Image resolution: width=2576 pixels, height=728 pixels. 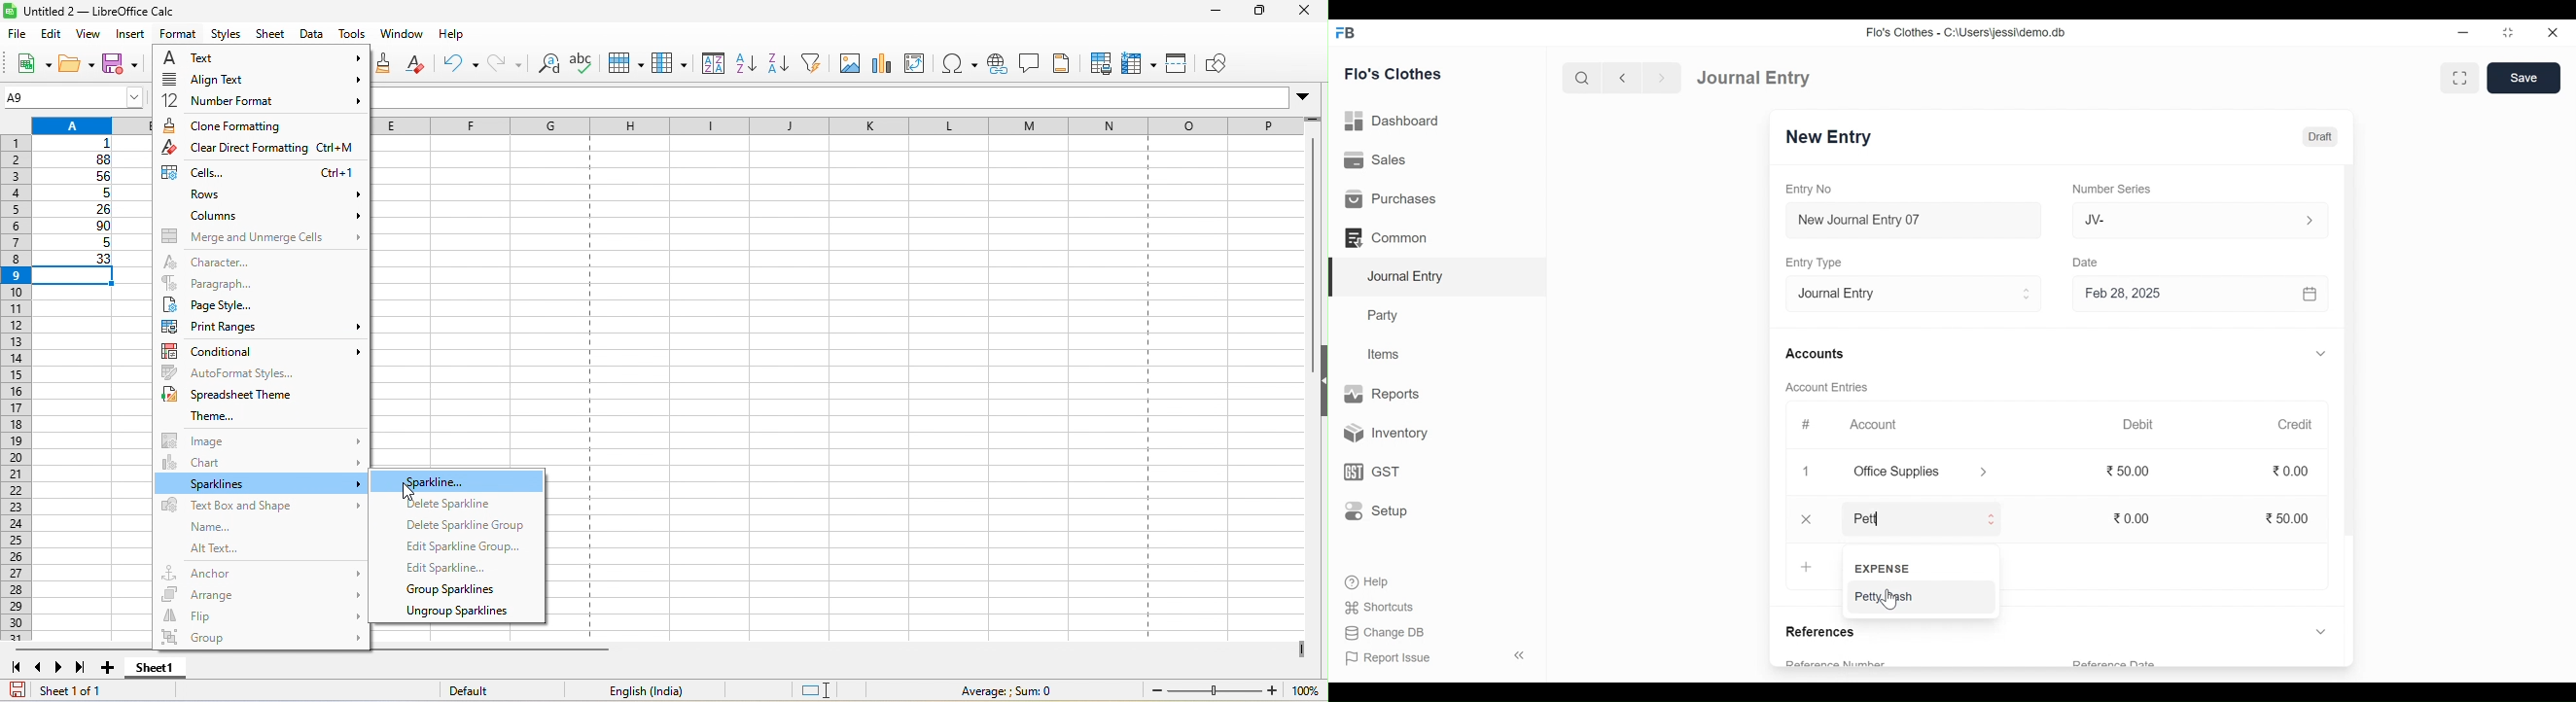 What do you see at coordinates (258, 82) in the screenshot?
I see `align text` at bounding box center [258, 82].